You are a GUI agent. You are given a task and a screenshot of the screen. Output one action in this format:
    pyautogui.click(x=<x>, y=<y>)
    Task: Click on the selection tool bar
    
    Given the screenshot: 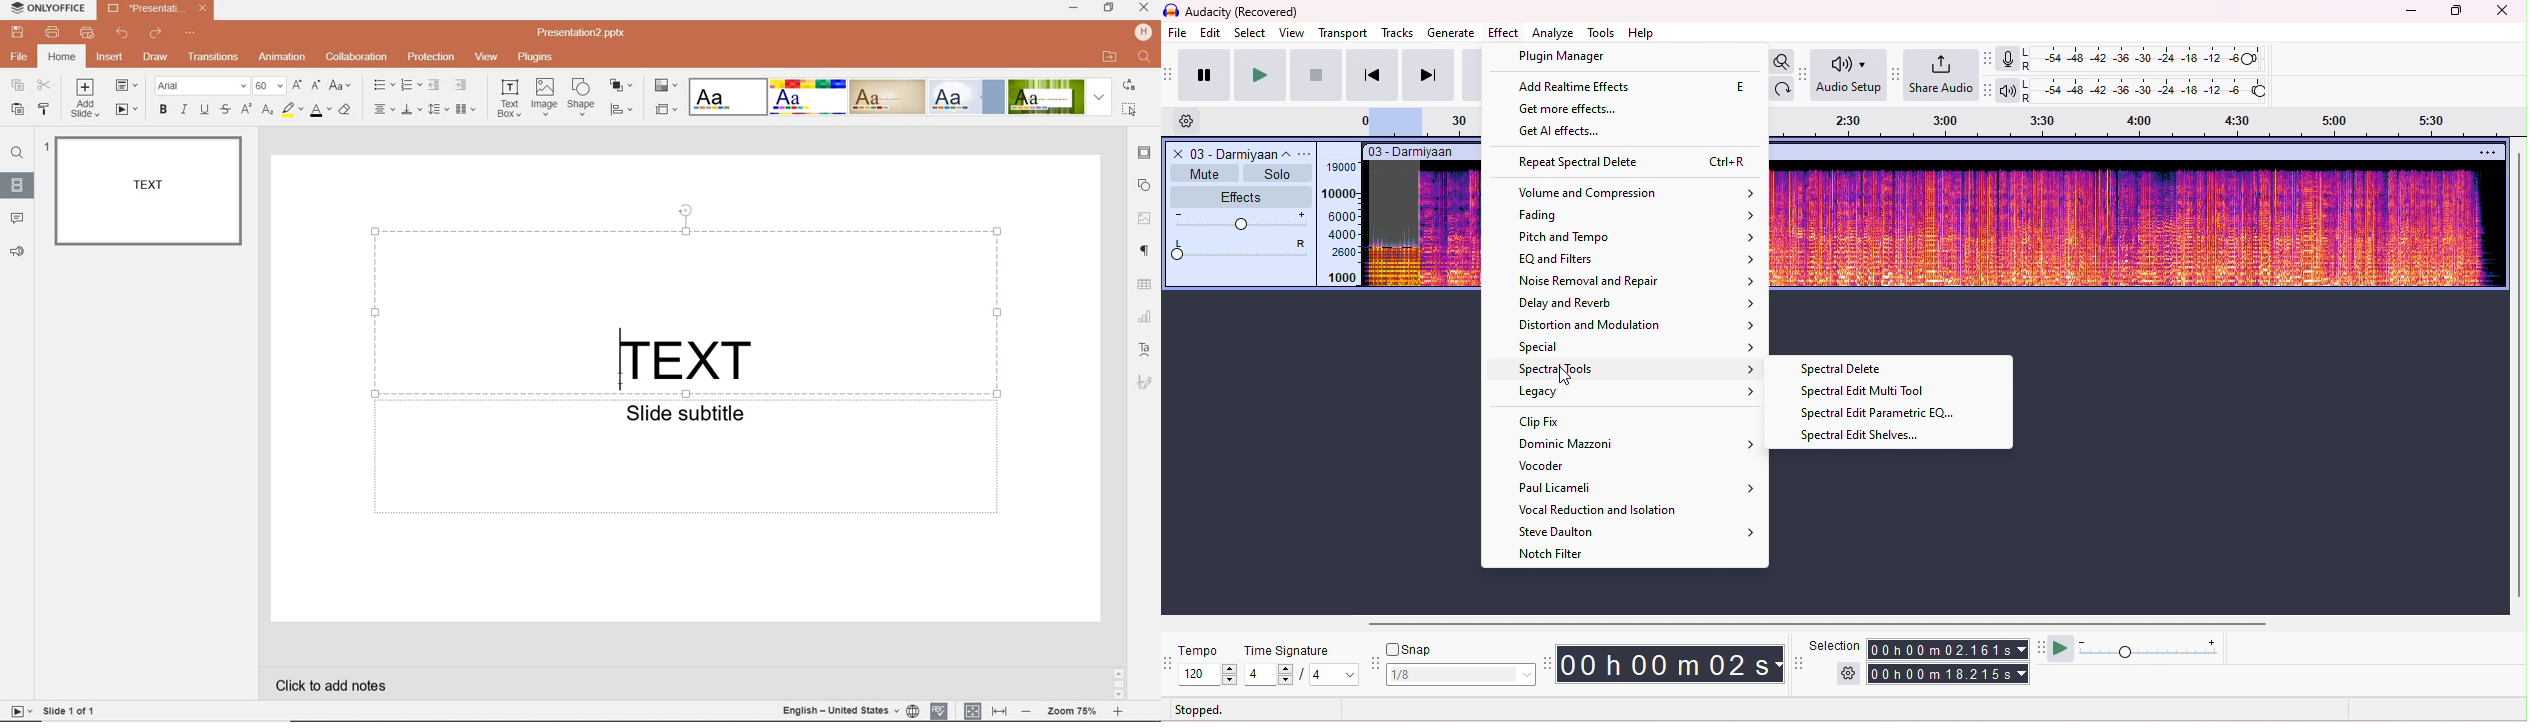 What is the action you would take?
    pyautogui.click(x=1799, y=663)
    